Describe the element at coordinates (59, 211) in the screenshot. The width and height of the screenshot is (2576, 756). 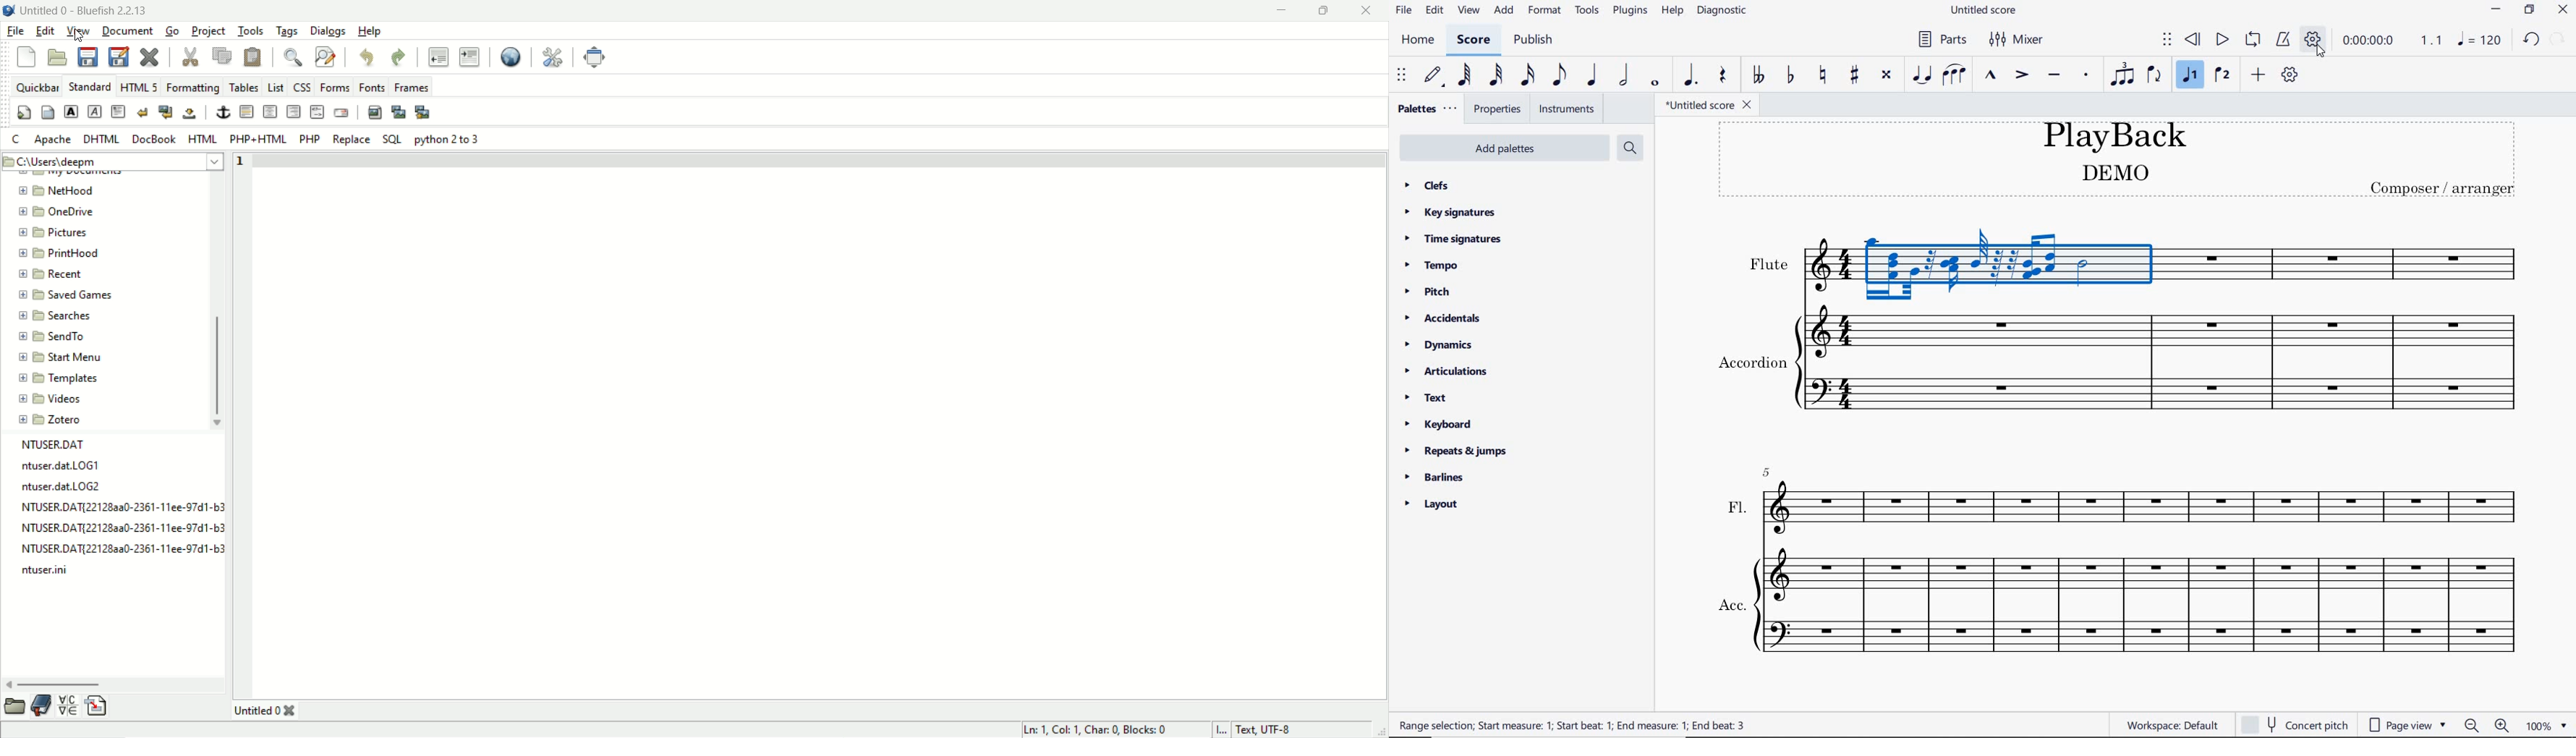
I see `onedrive` at that location.